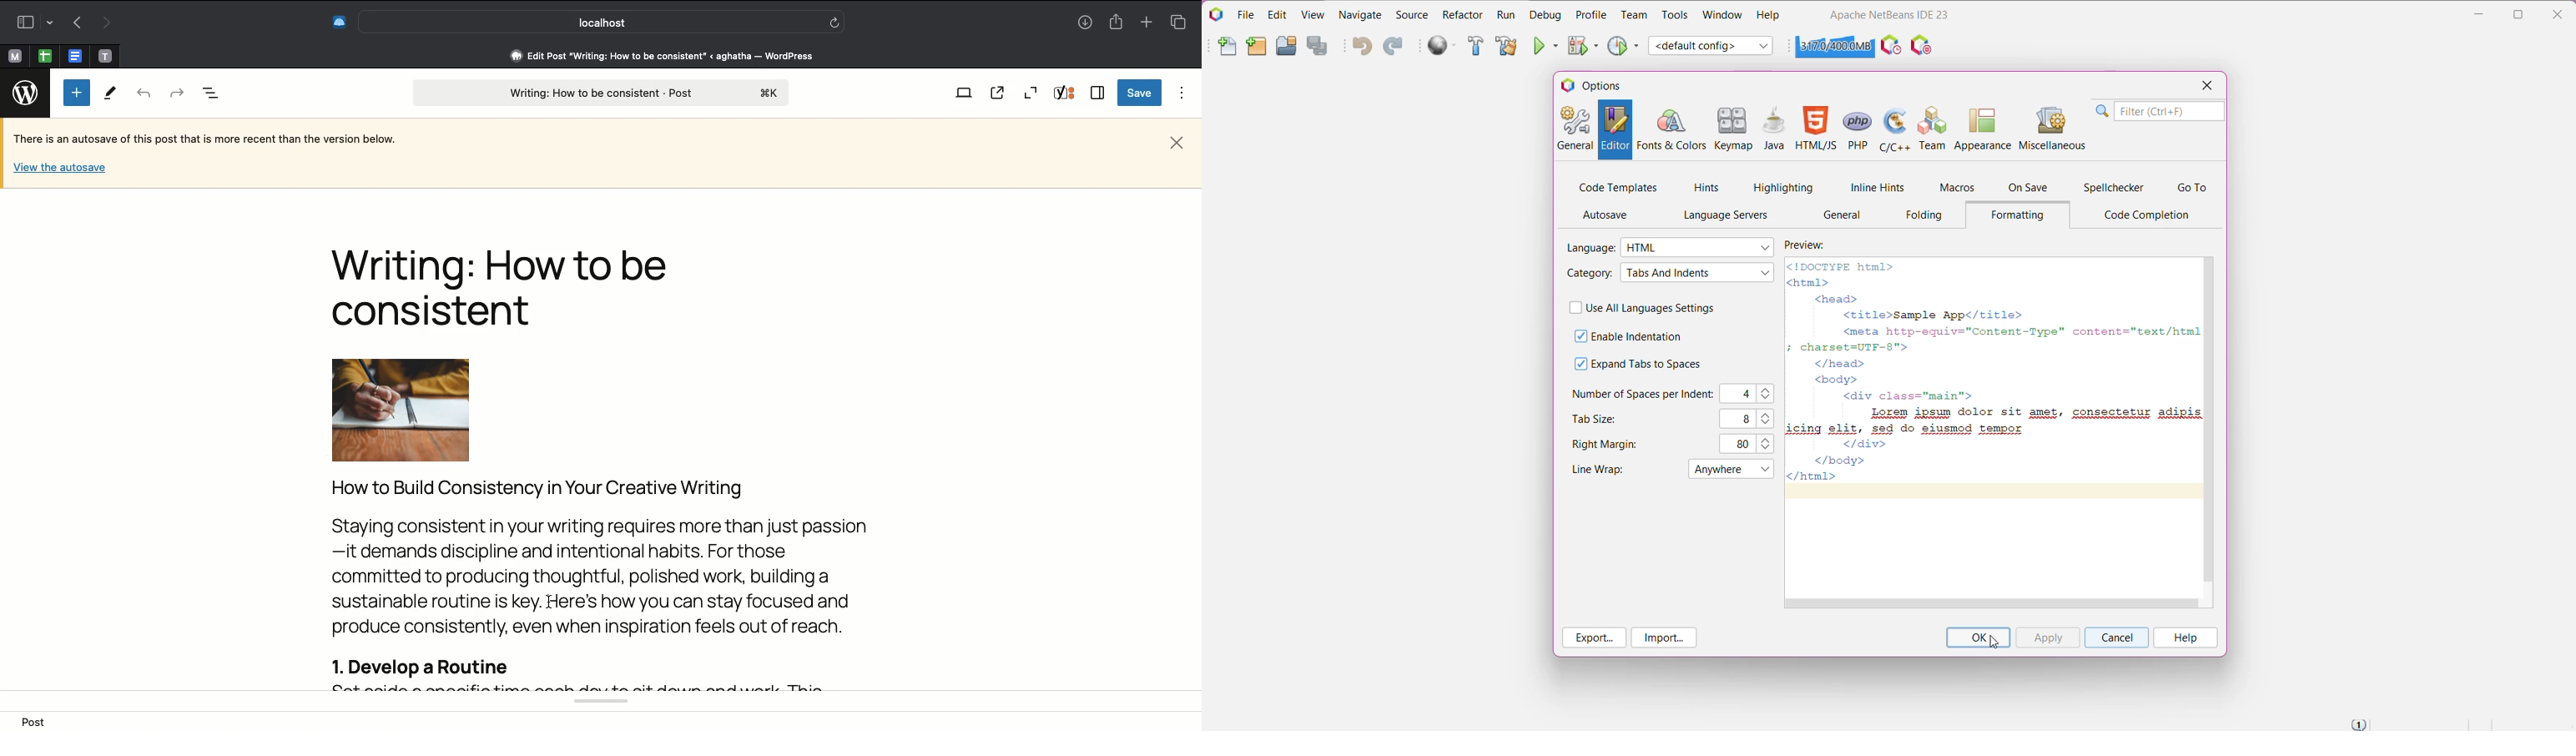 The width and height of the screenshot is (2576, 756). Describe the element at coordinates (1699, 247) in the screenshot. I see `Select the required language` at that location.